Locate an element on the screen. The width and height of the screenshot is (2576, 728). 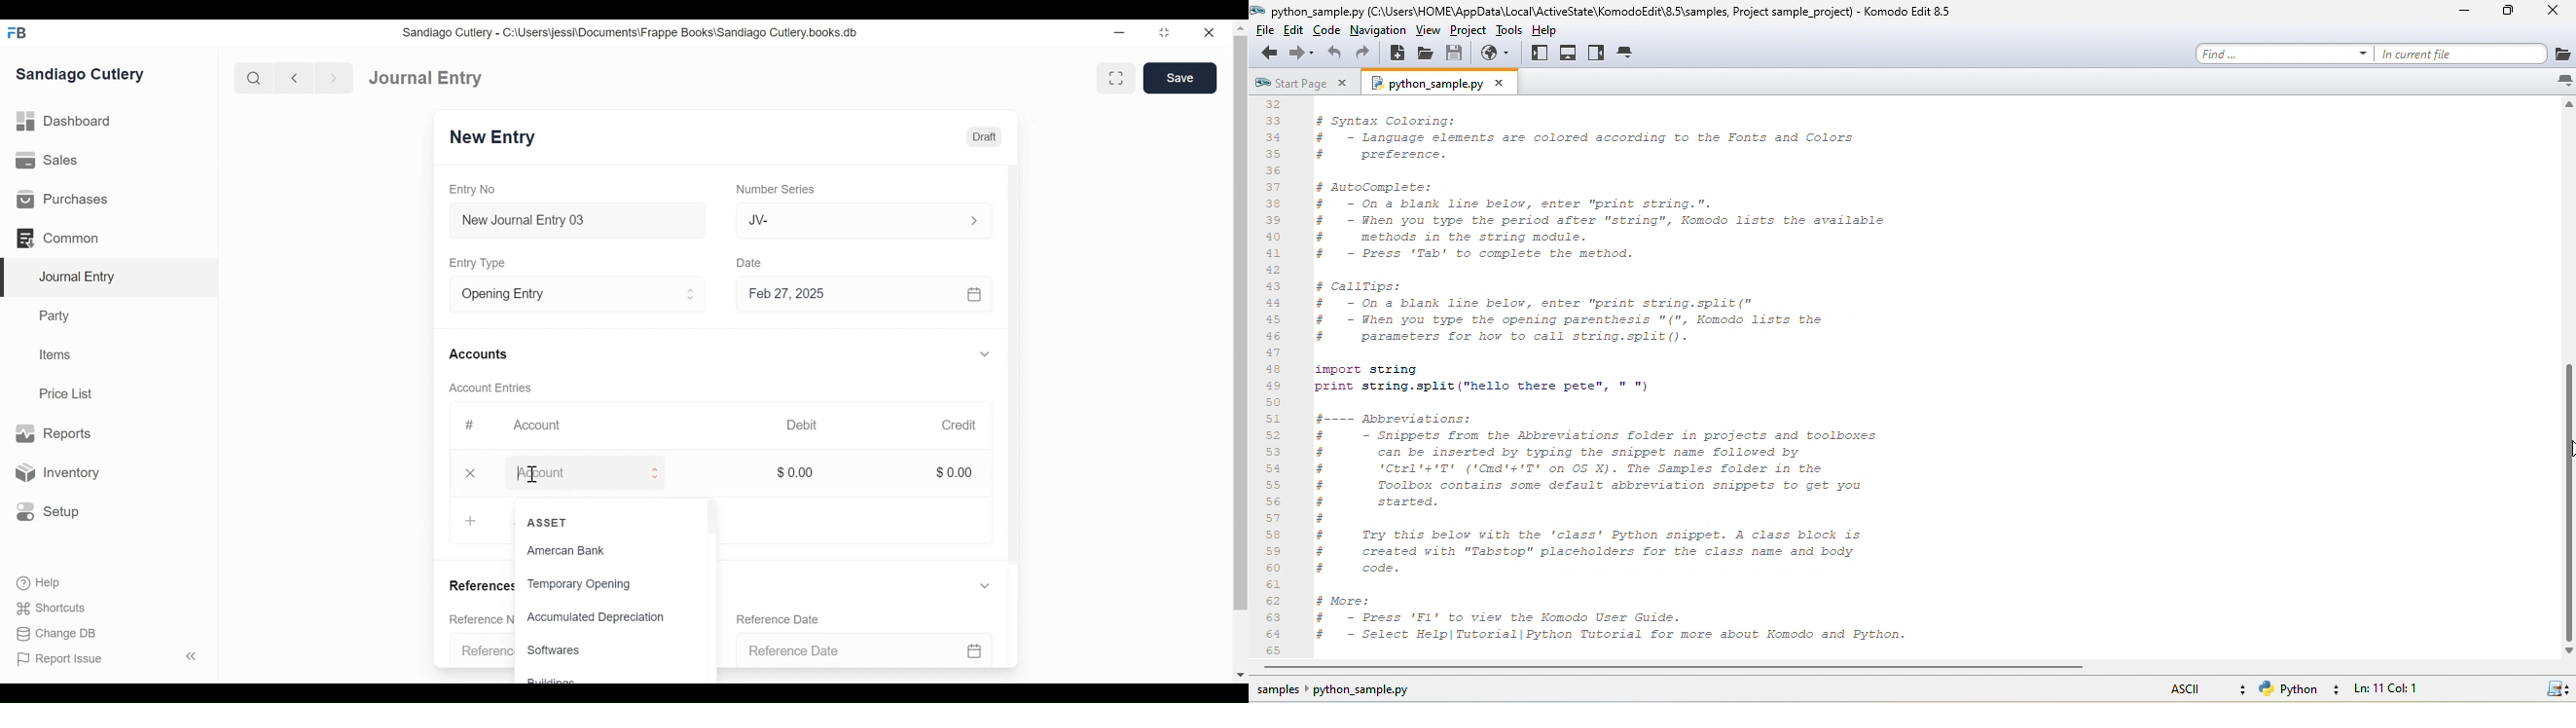
Journal Entry is located at coordinates (107, 278).